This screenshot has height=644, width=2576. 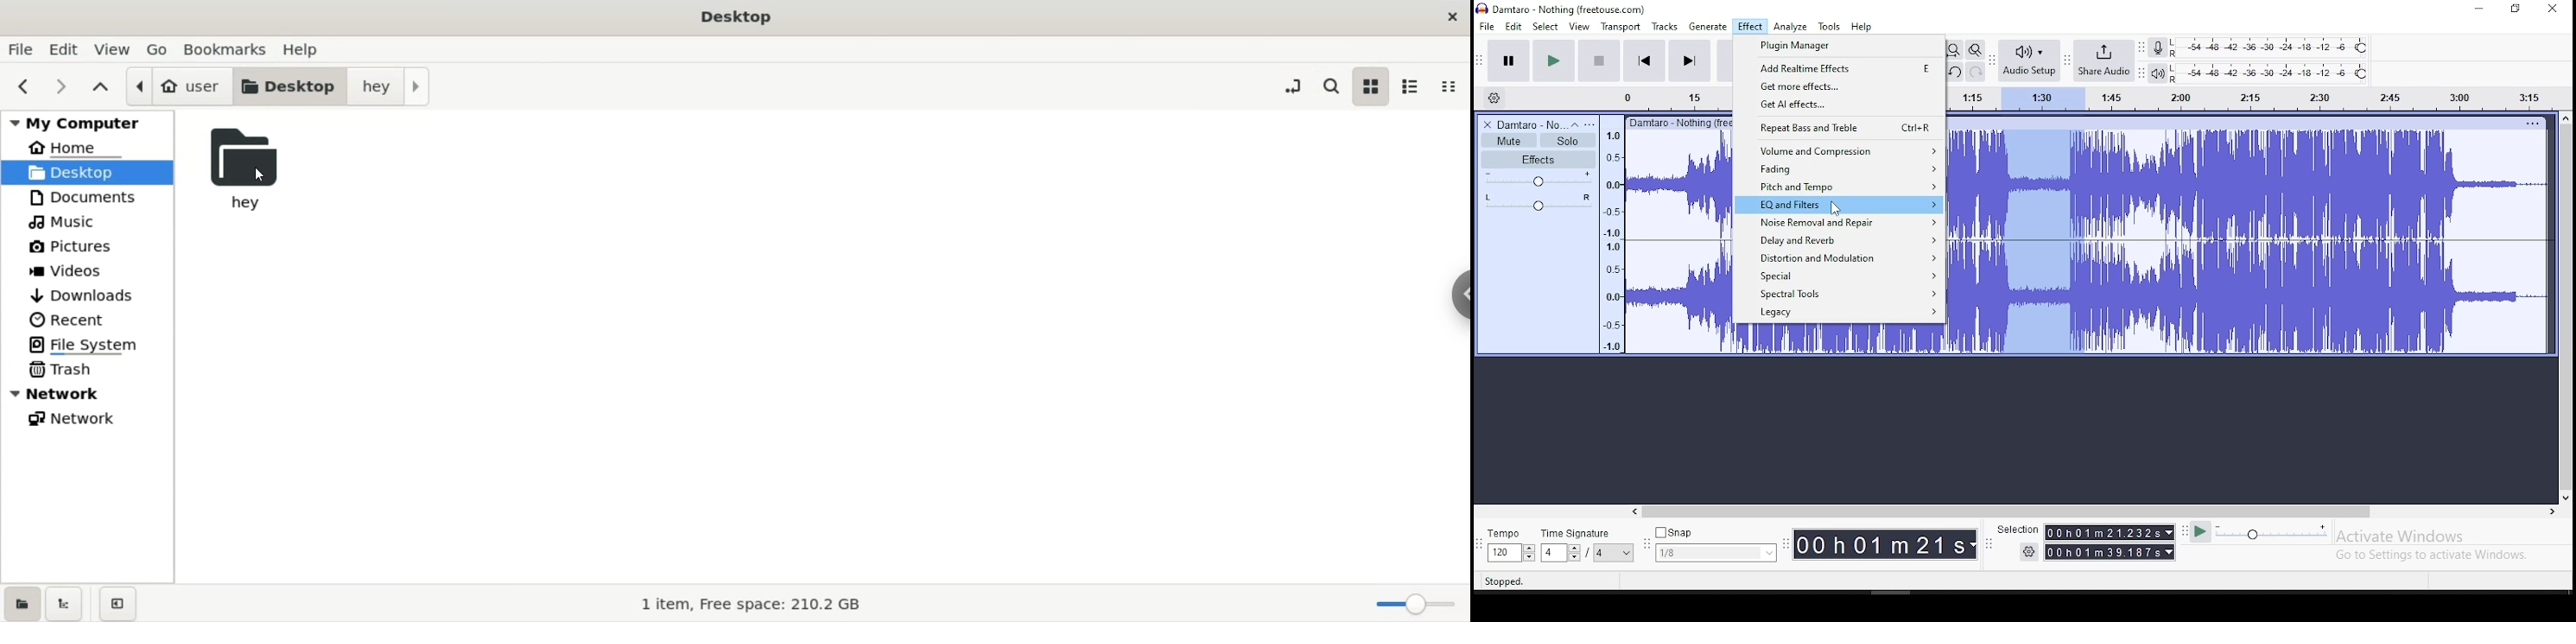 What do you see at coordinates (2398, 536) in the screenshot?
I see `Activate windows` at bounding box center [2398, 536].